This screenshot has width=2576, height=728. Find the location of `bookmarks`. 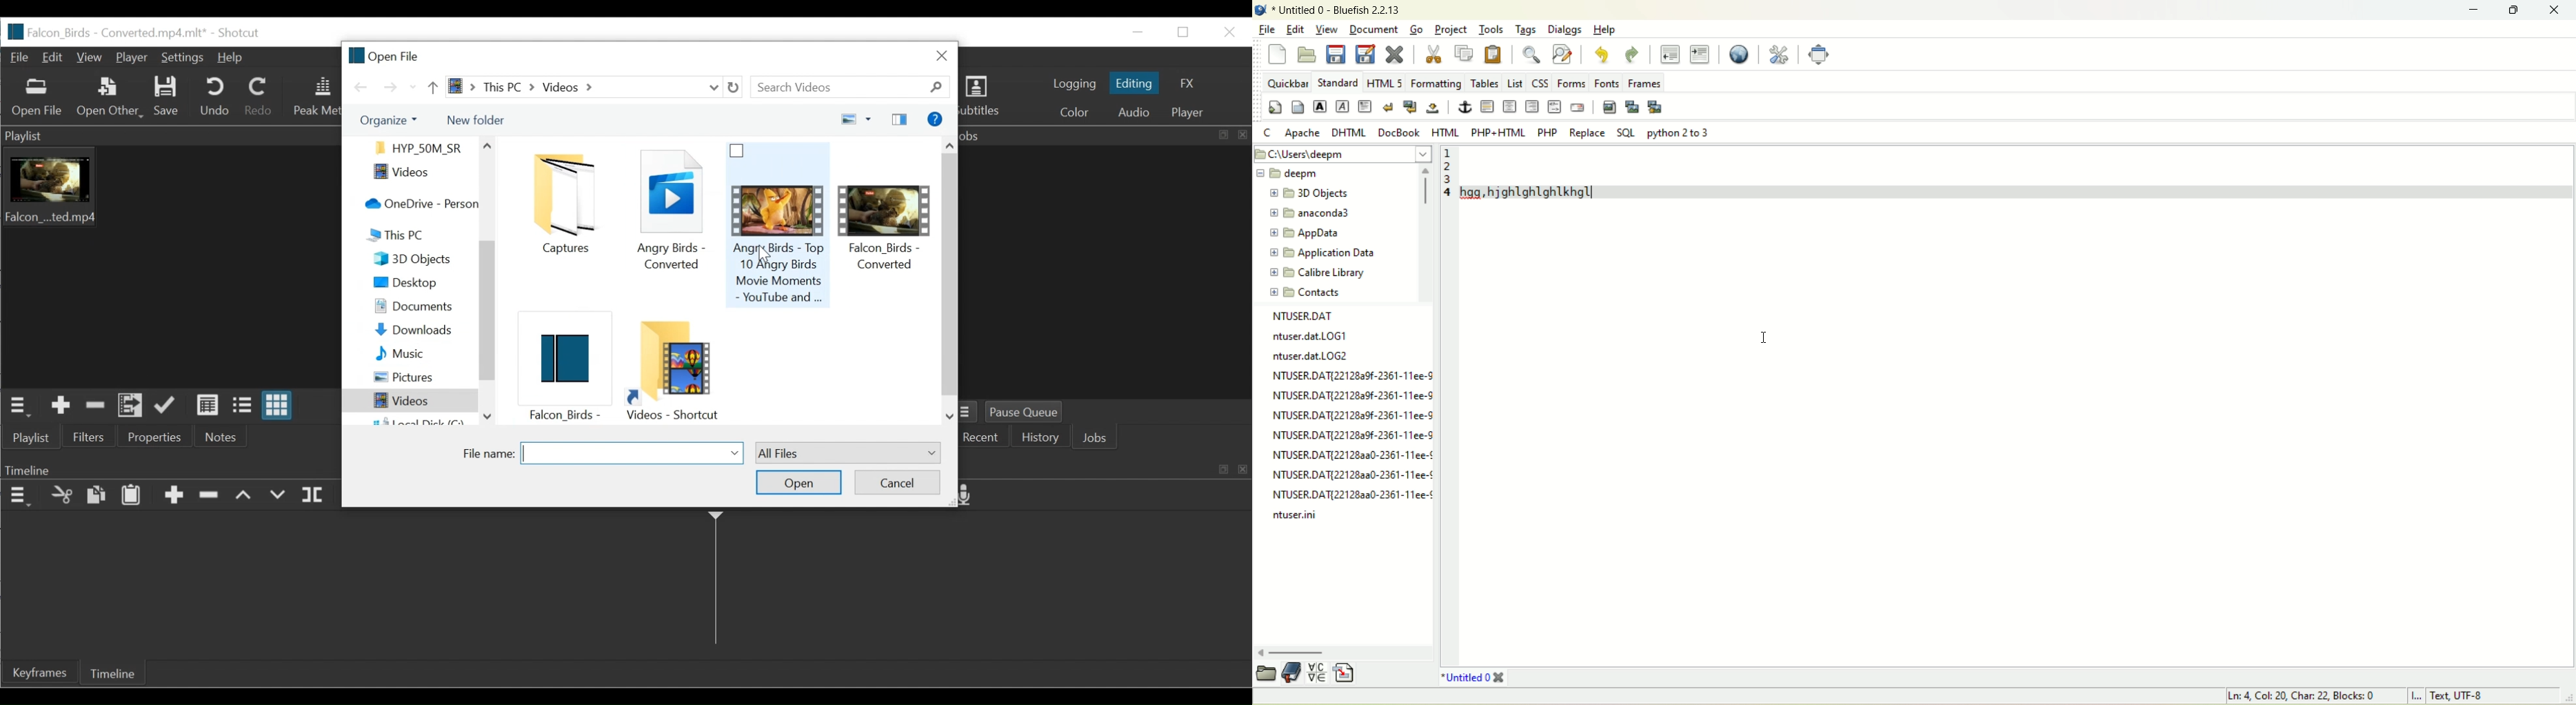

bookmarks is located at coordinates (1292, 674).